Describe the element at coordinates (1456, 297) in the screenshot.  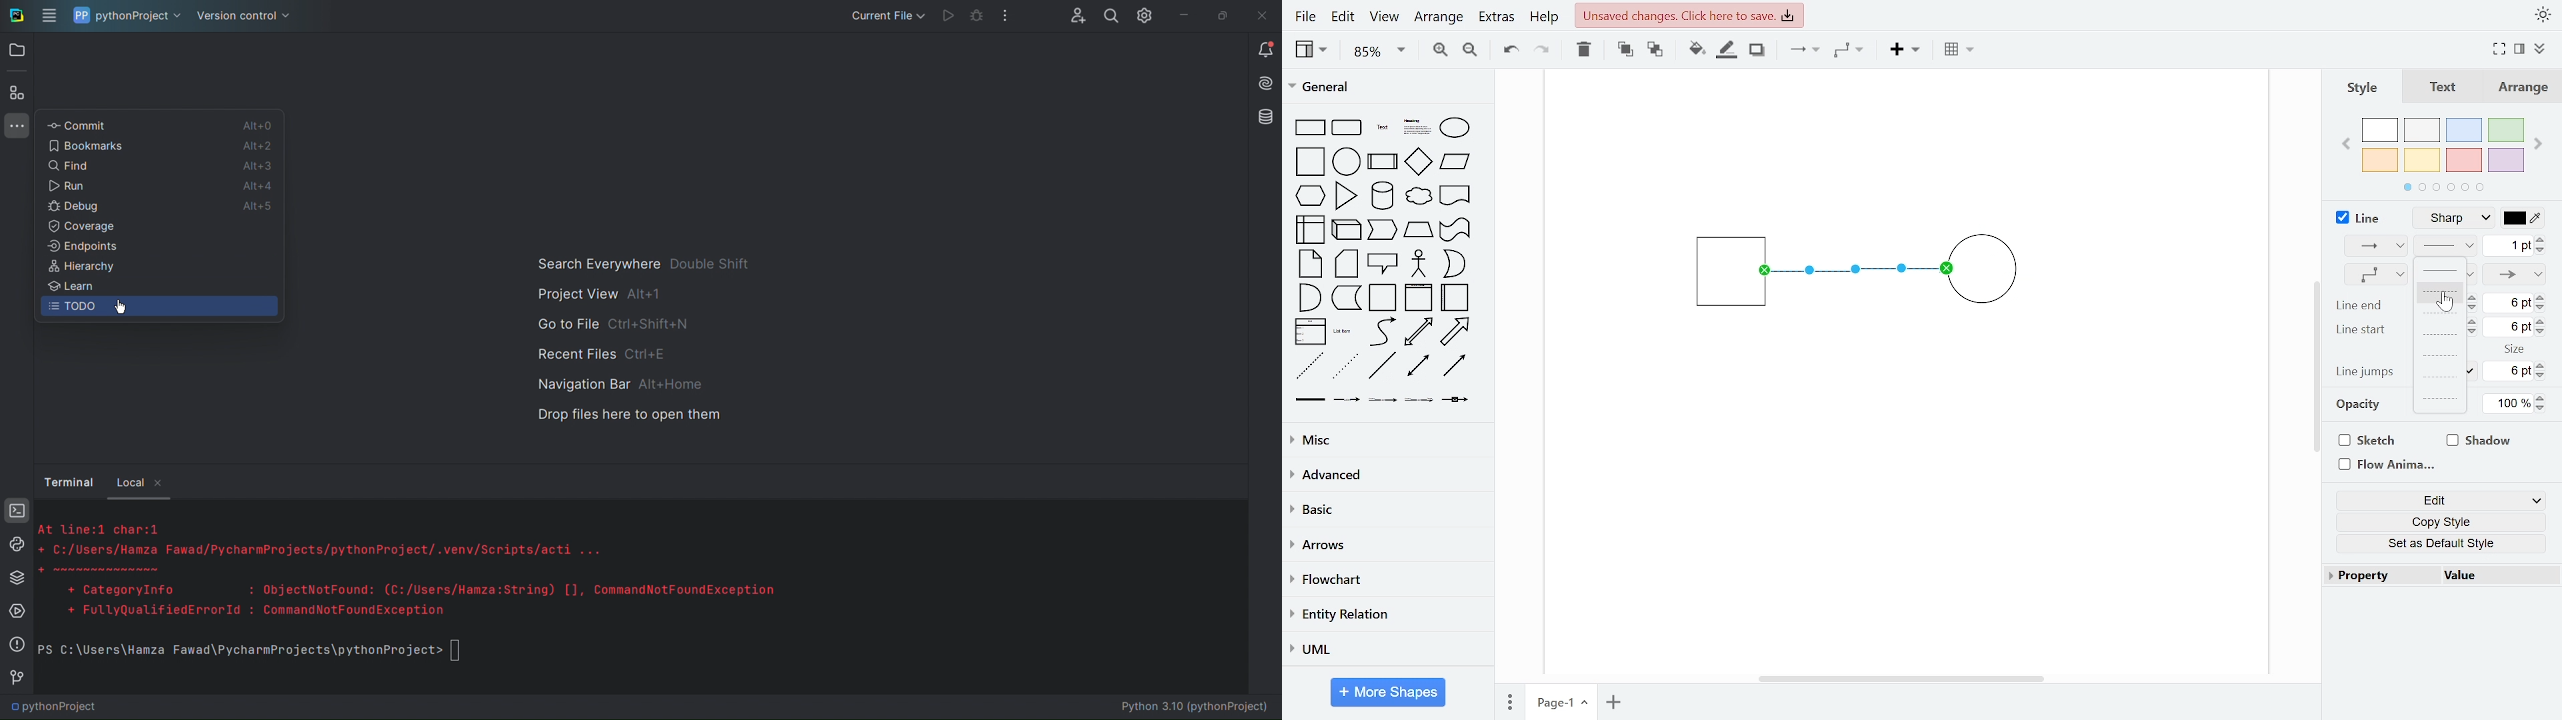
I see `horizontal container` at that location.